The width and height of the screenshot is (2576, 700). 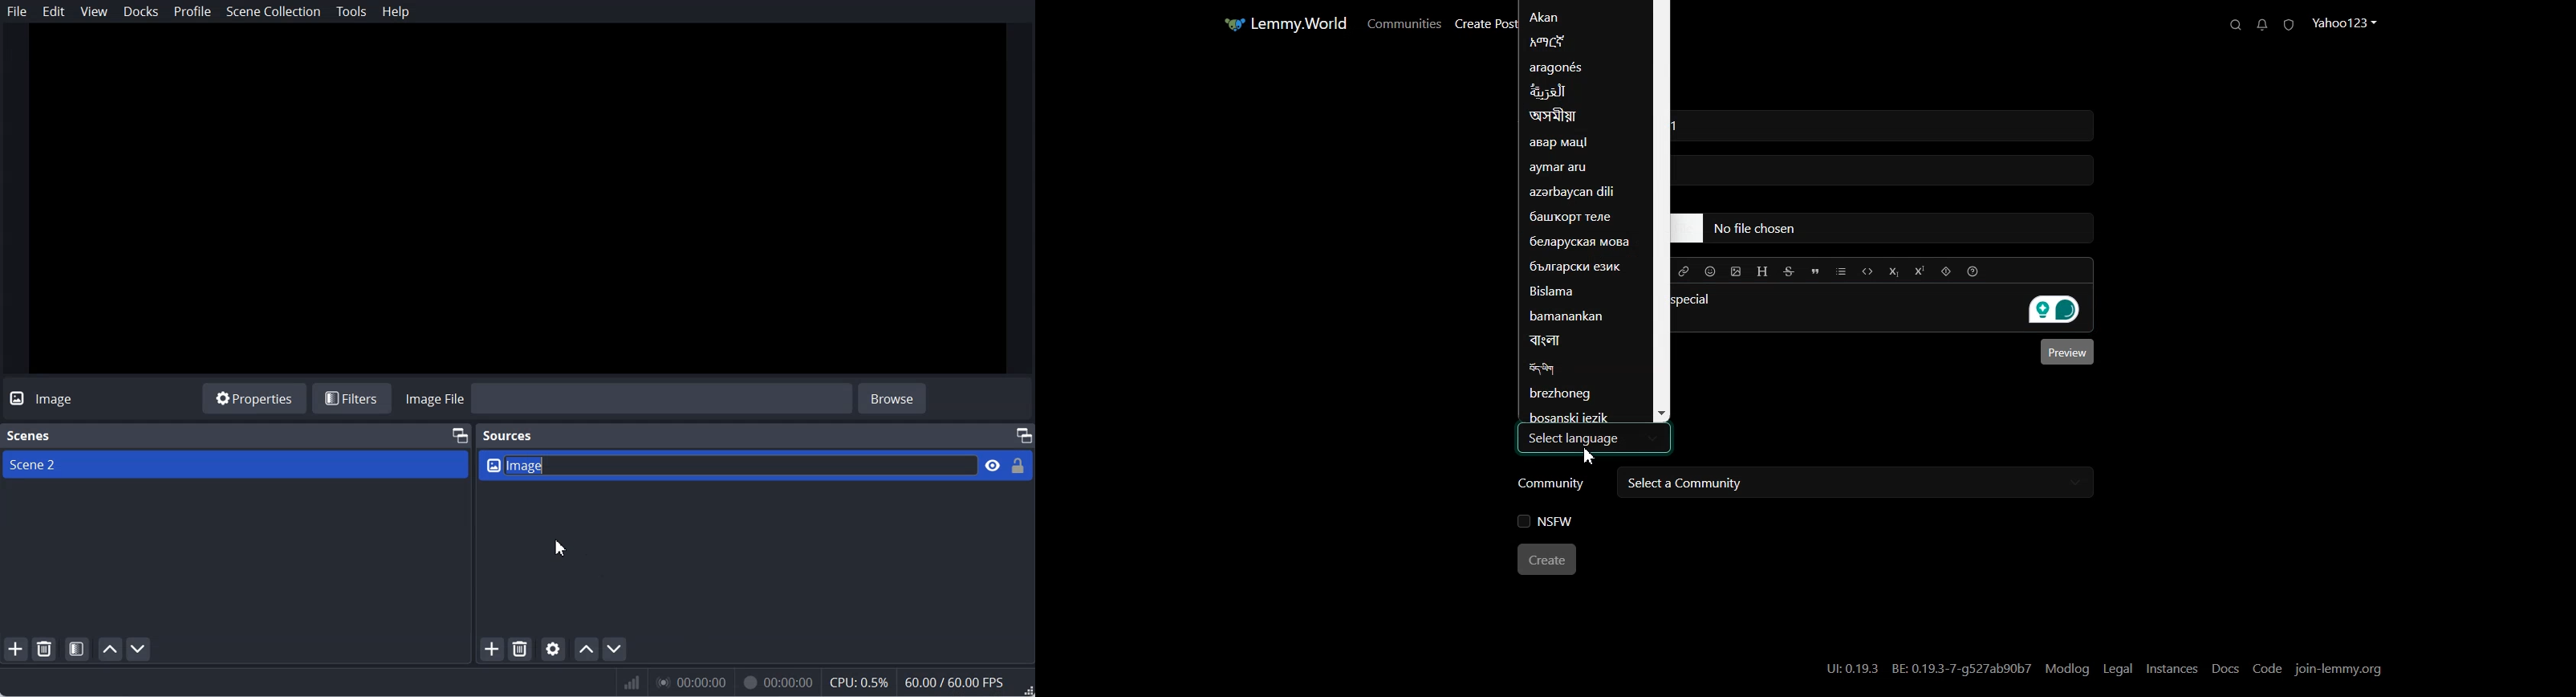 What do you see at coordinates (1023, 434) in the screenshot?
I see `Maximum` at bounding box center [1023, 434].